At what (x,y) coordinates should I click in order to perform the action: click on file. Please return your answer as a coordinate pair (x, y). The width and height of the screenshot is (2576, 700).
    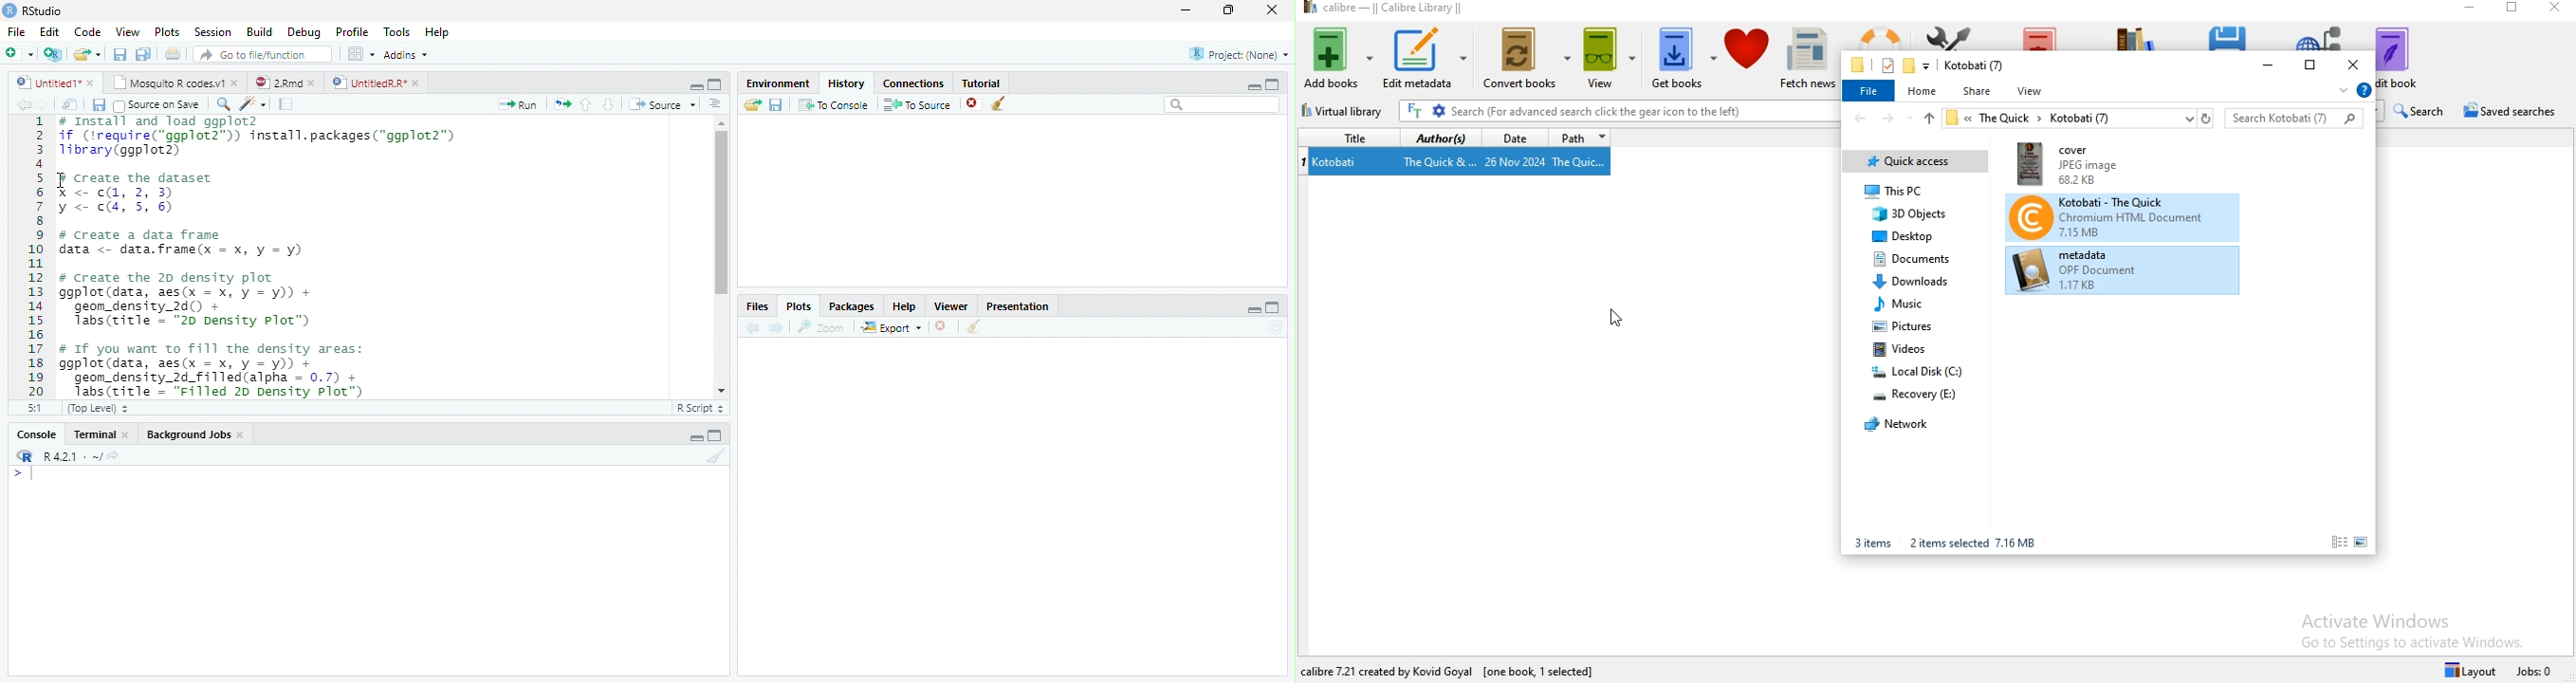
    Looking at the image, I should click on (1871, 92).